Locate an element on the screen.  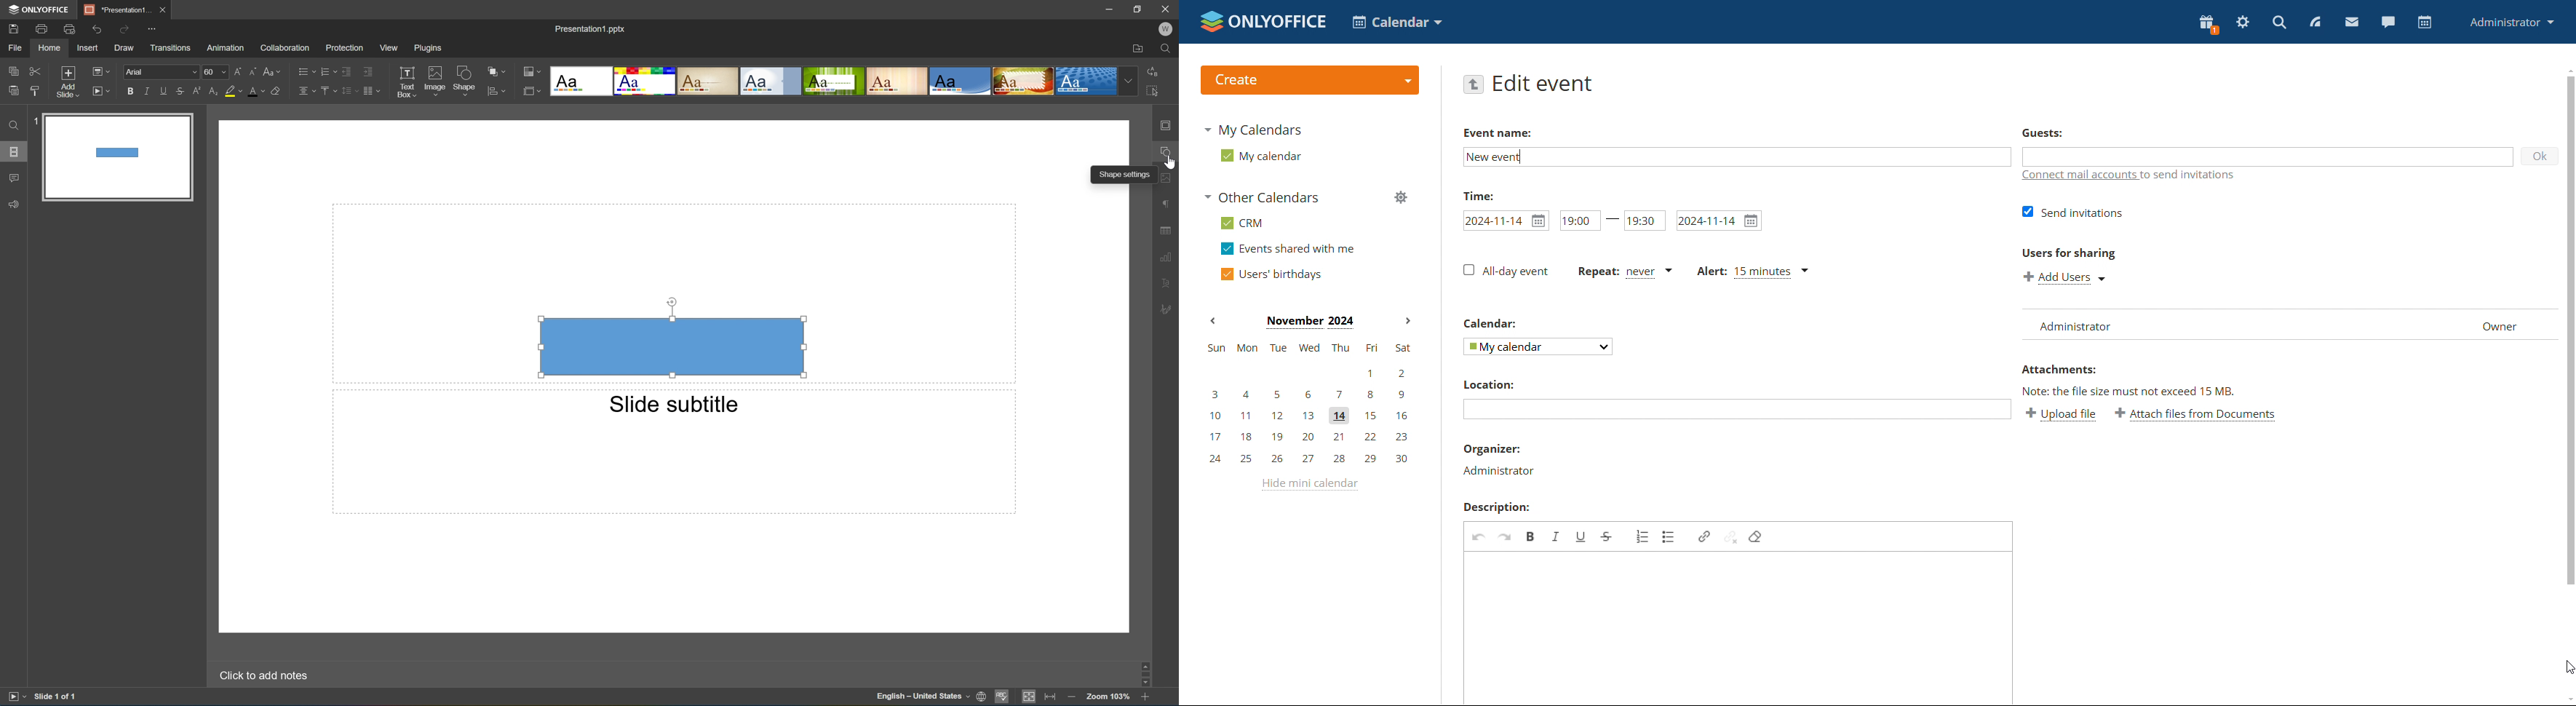
Bold is located at coordinates (129, 90).